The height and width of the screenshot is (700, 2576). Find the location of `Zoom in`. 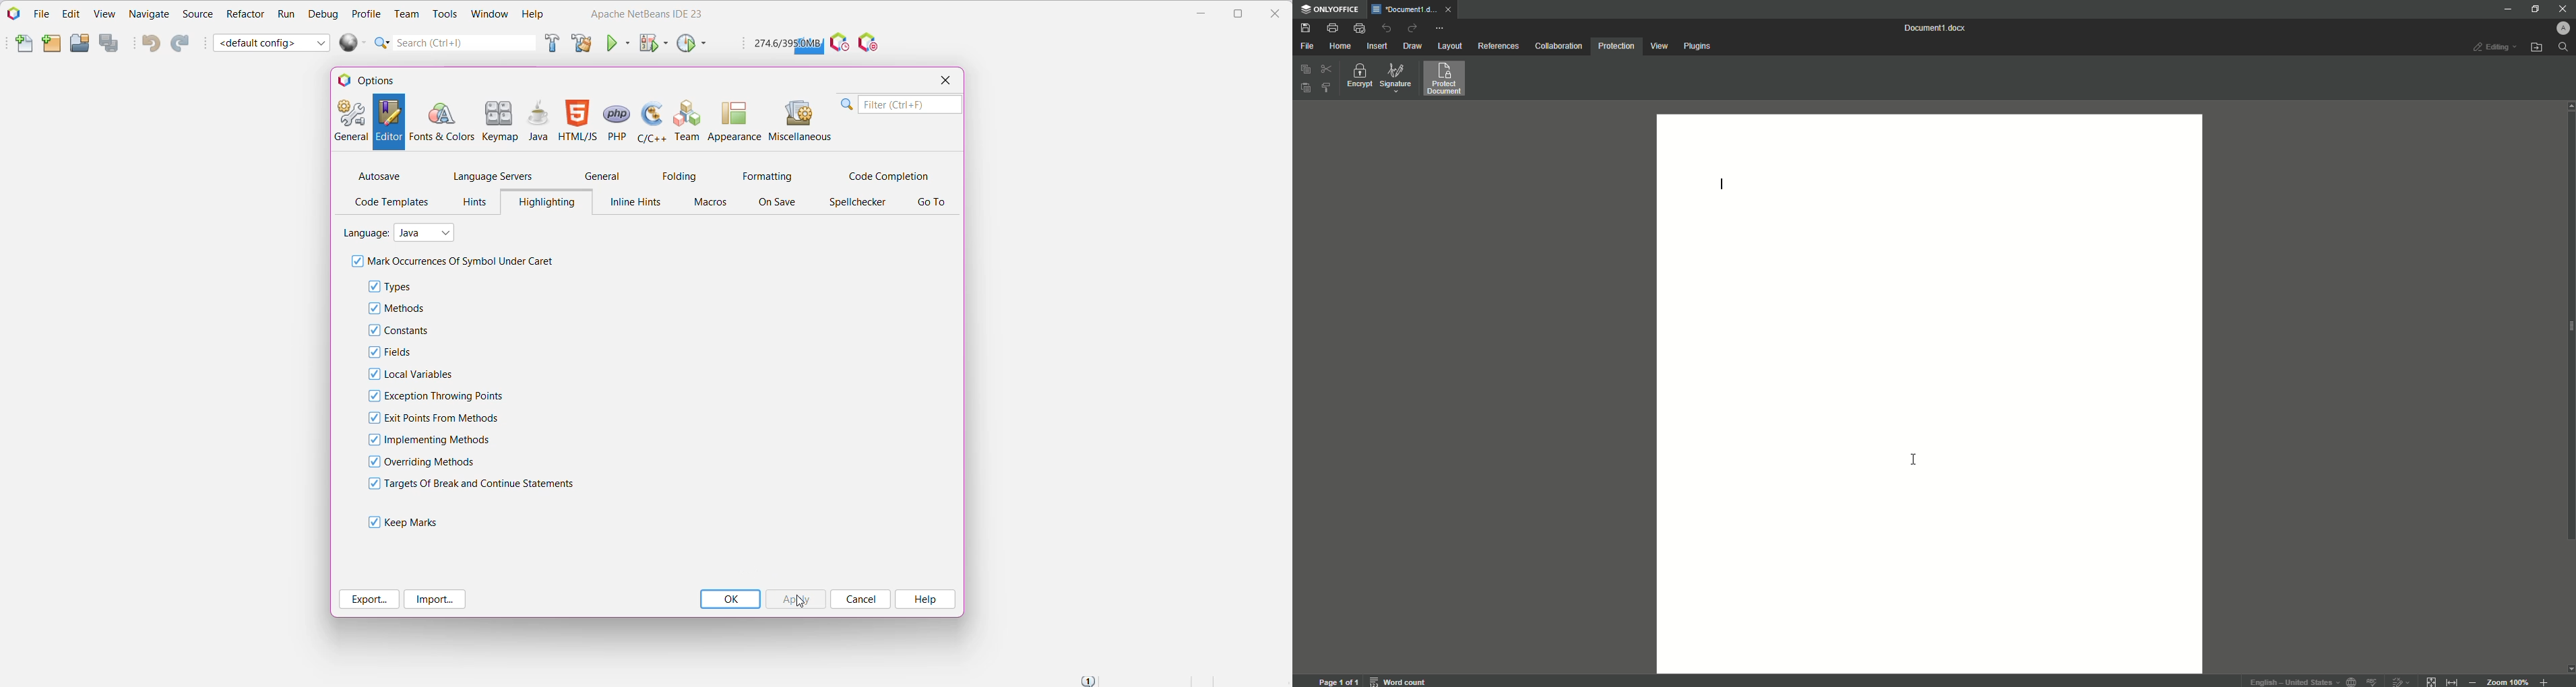

Zoom in is located at coordinates (2542, 681).